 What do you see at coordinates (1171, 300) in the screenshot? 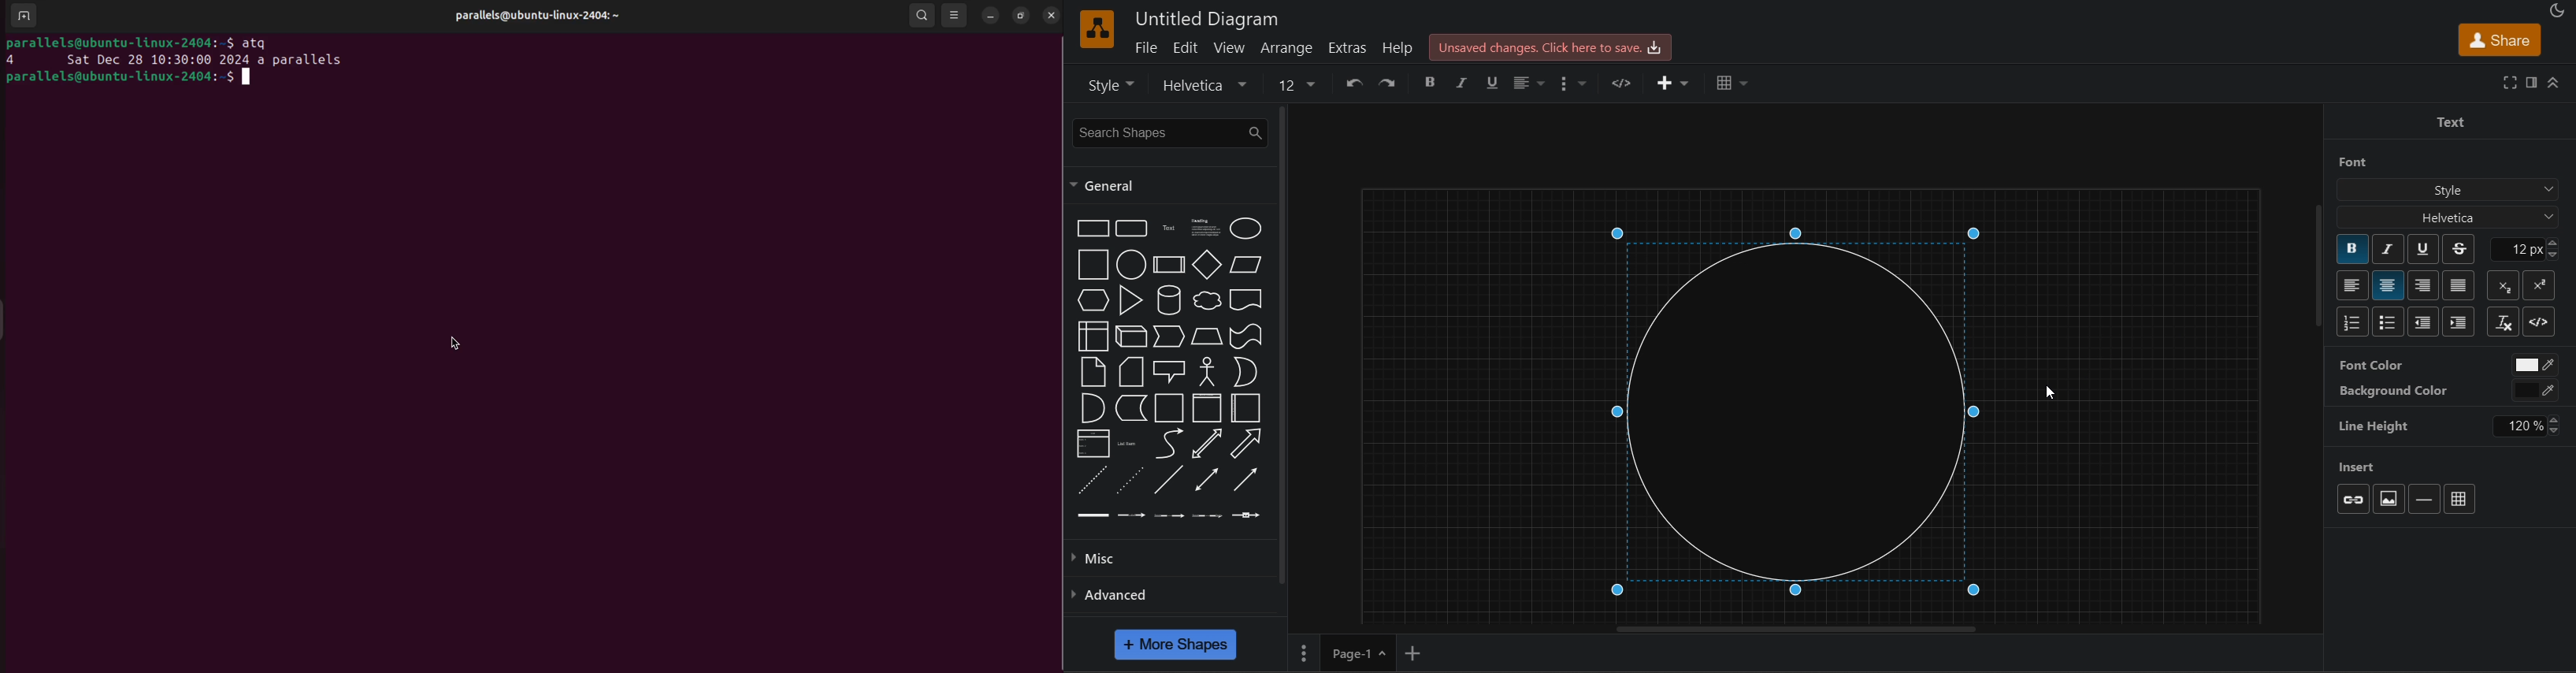
I see `cylinder` at bounding box center [1171, 300].